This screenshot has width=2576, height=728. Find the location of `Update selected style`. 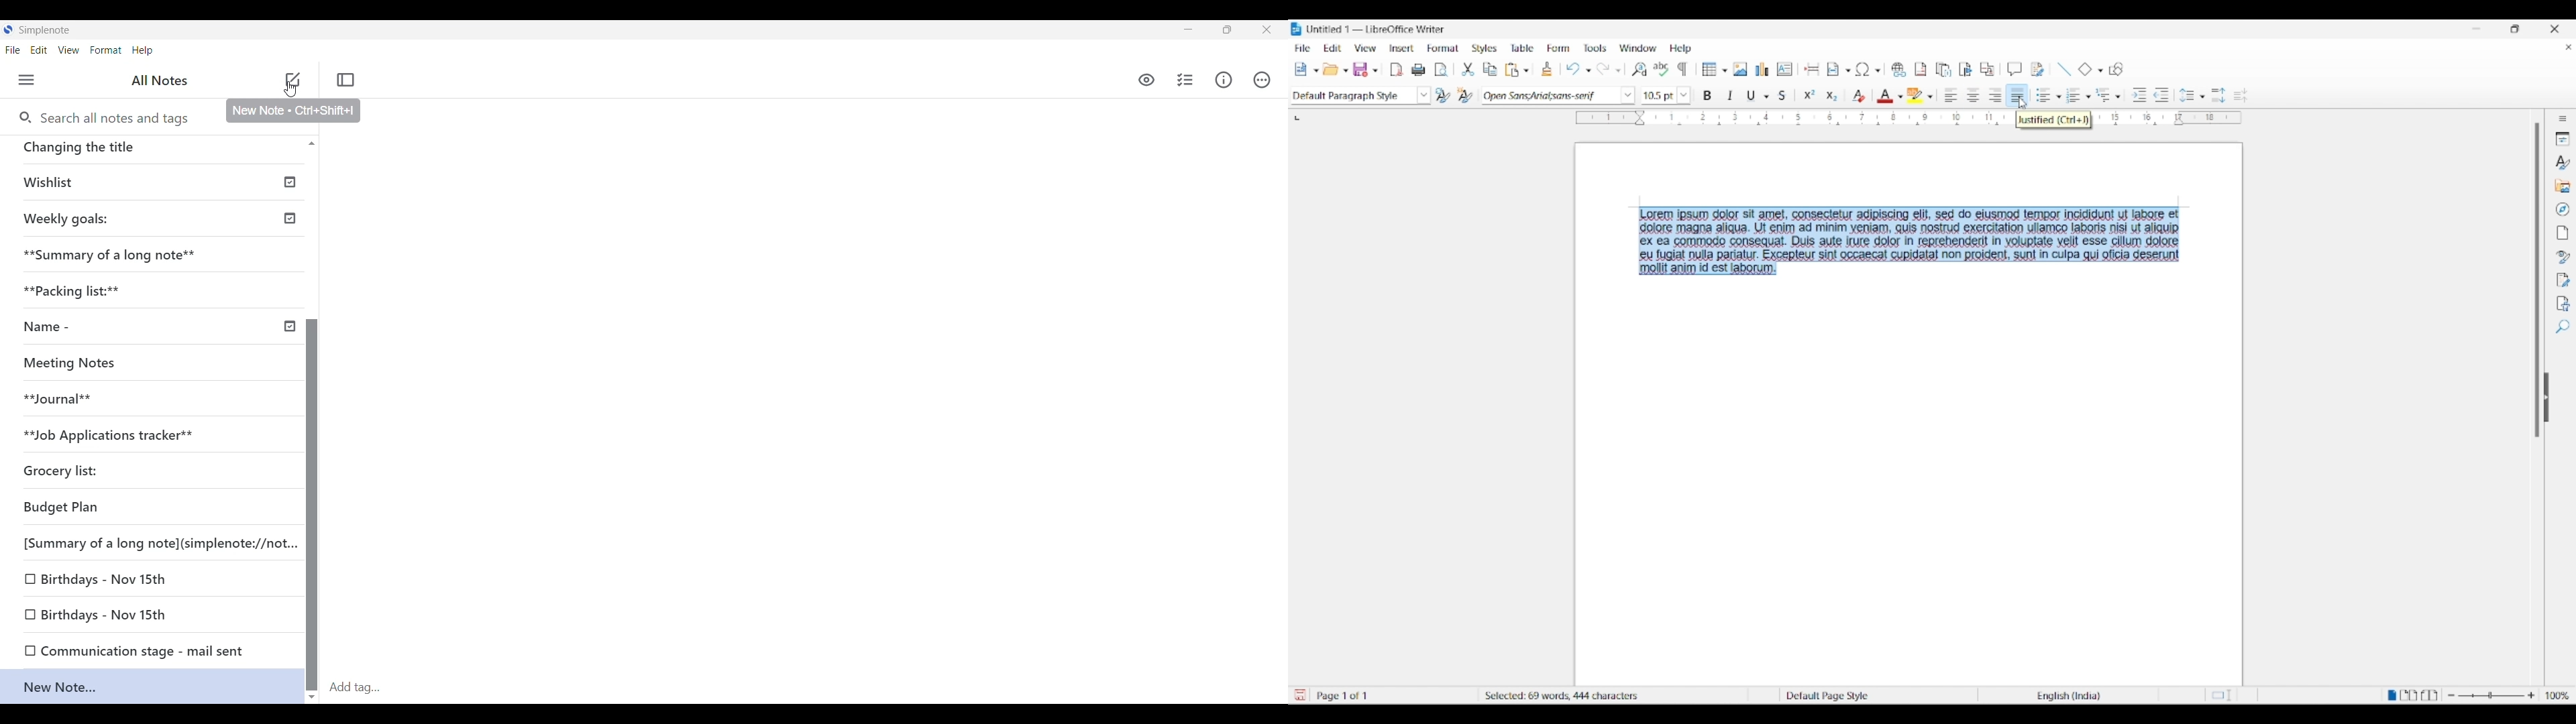

Update selected style is located at coordinates (1444, 95).